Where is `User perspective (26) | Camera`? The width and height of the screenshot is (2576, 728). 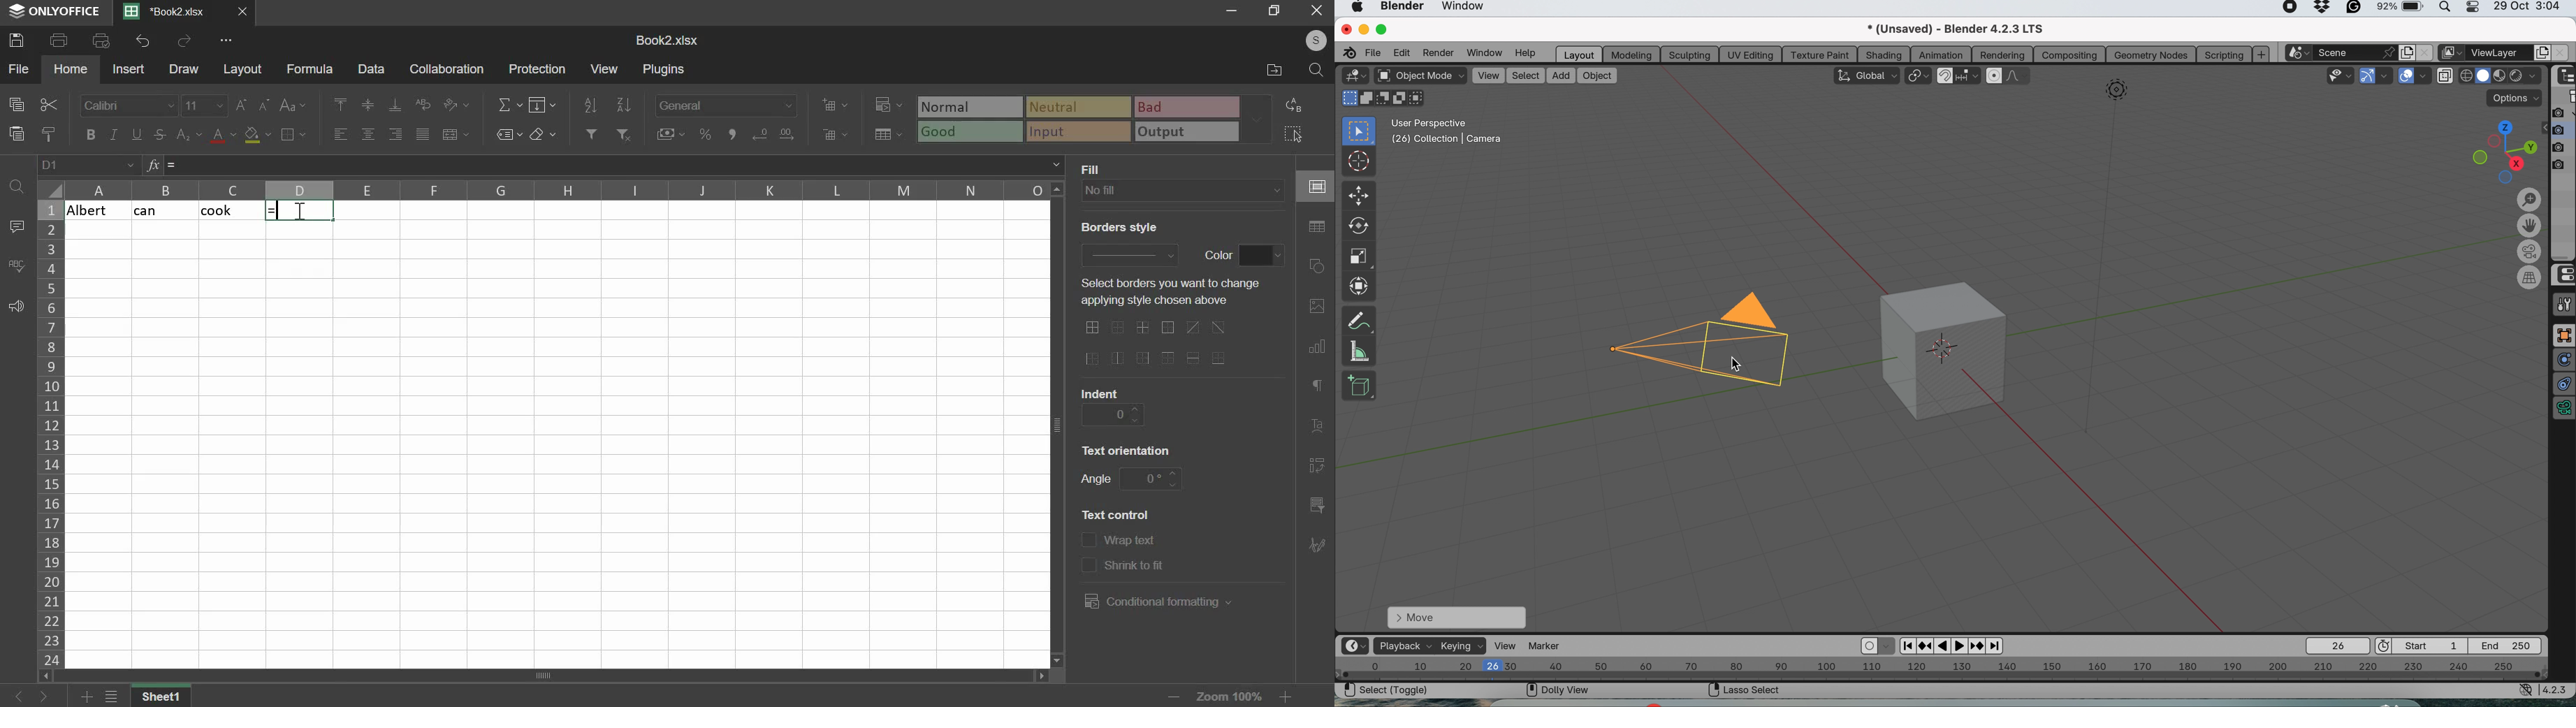 User perspective (26) | Camera is located at coordinates (1445, 131).